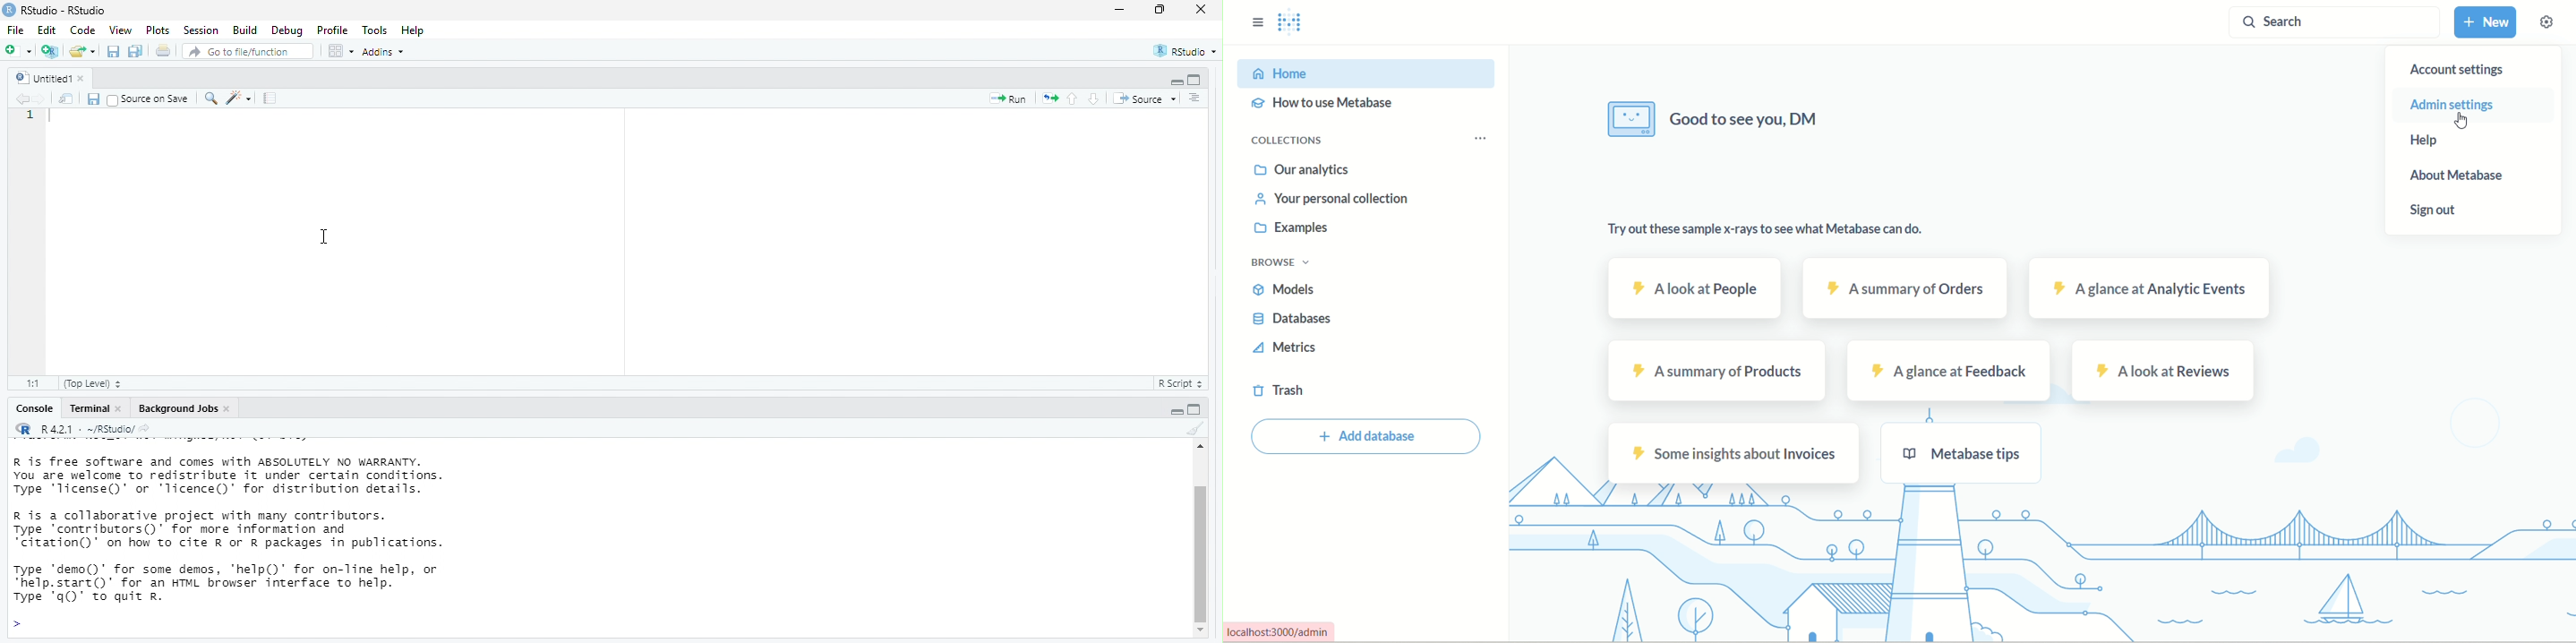 The image size is (2576, 644). I want to click on go to file/function, so click(245, 51).